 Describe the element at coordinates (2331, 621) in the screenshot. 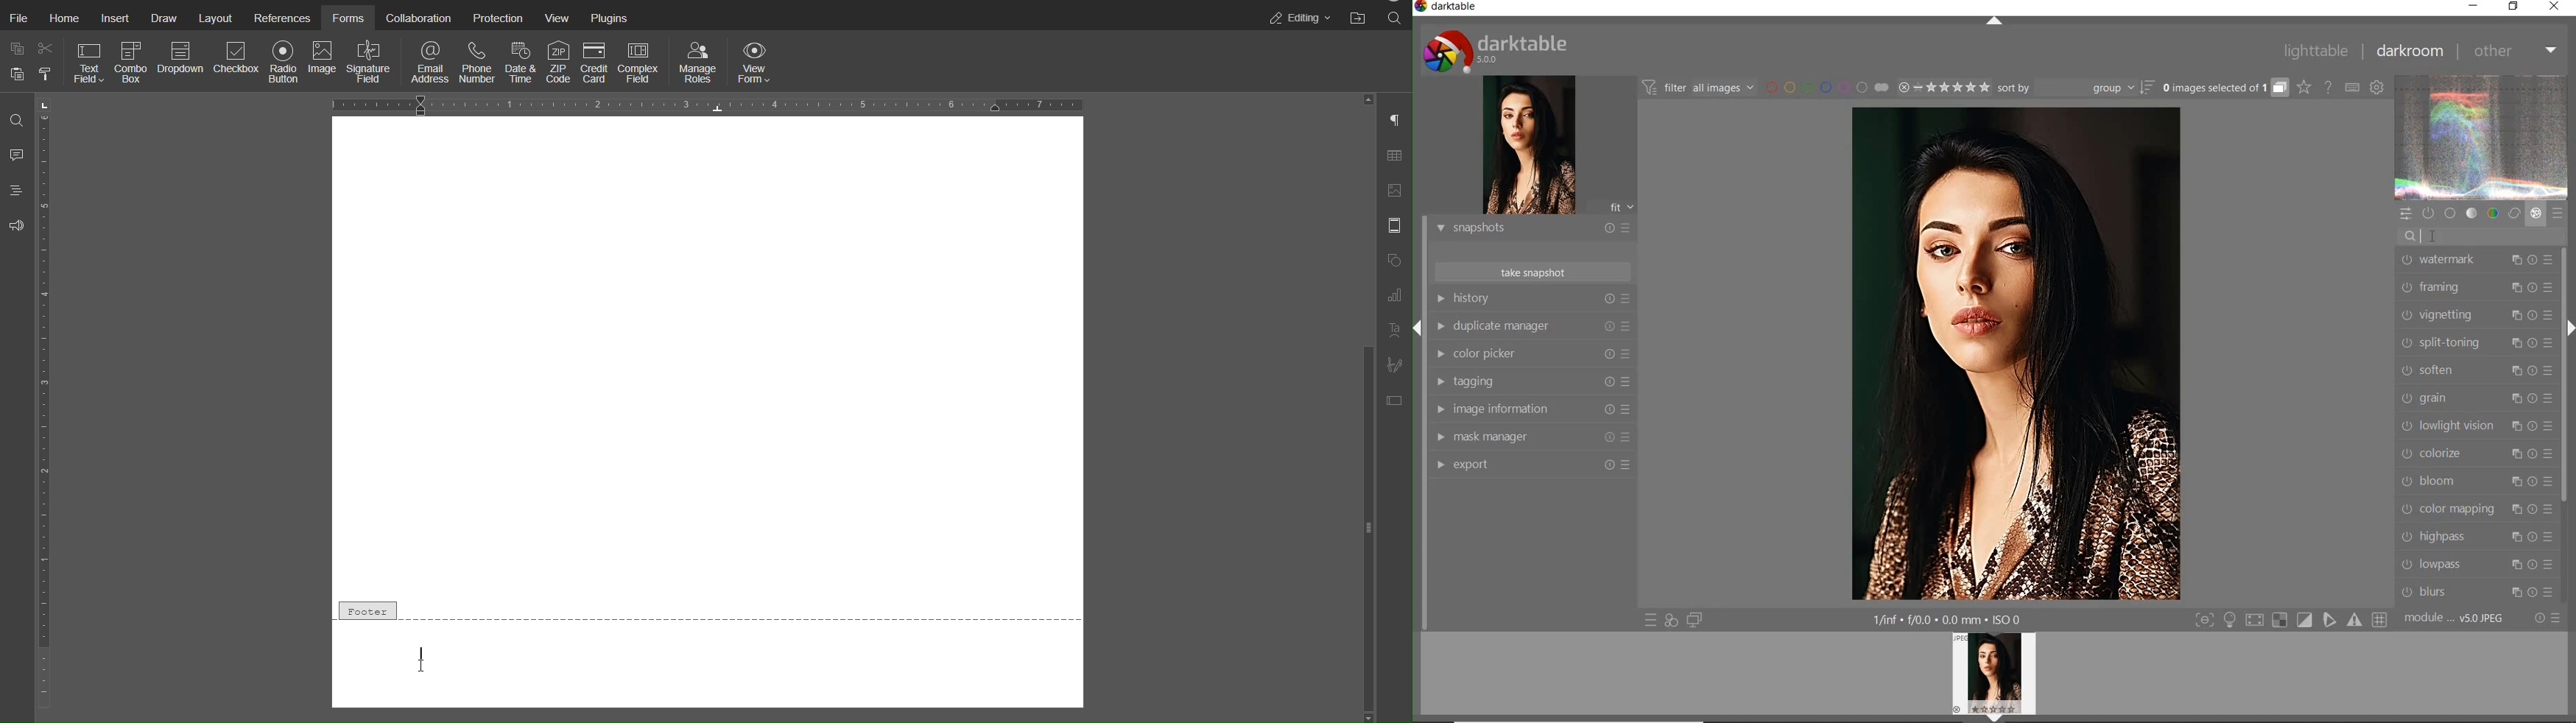

I see `sign` at that location.